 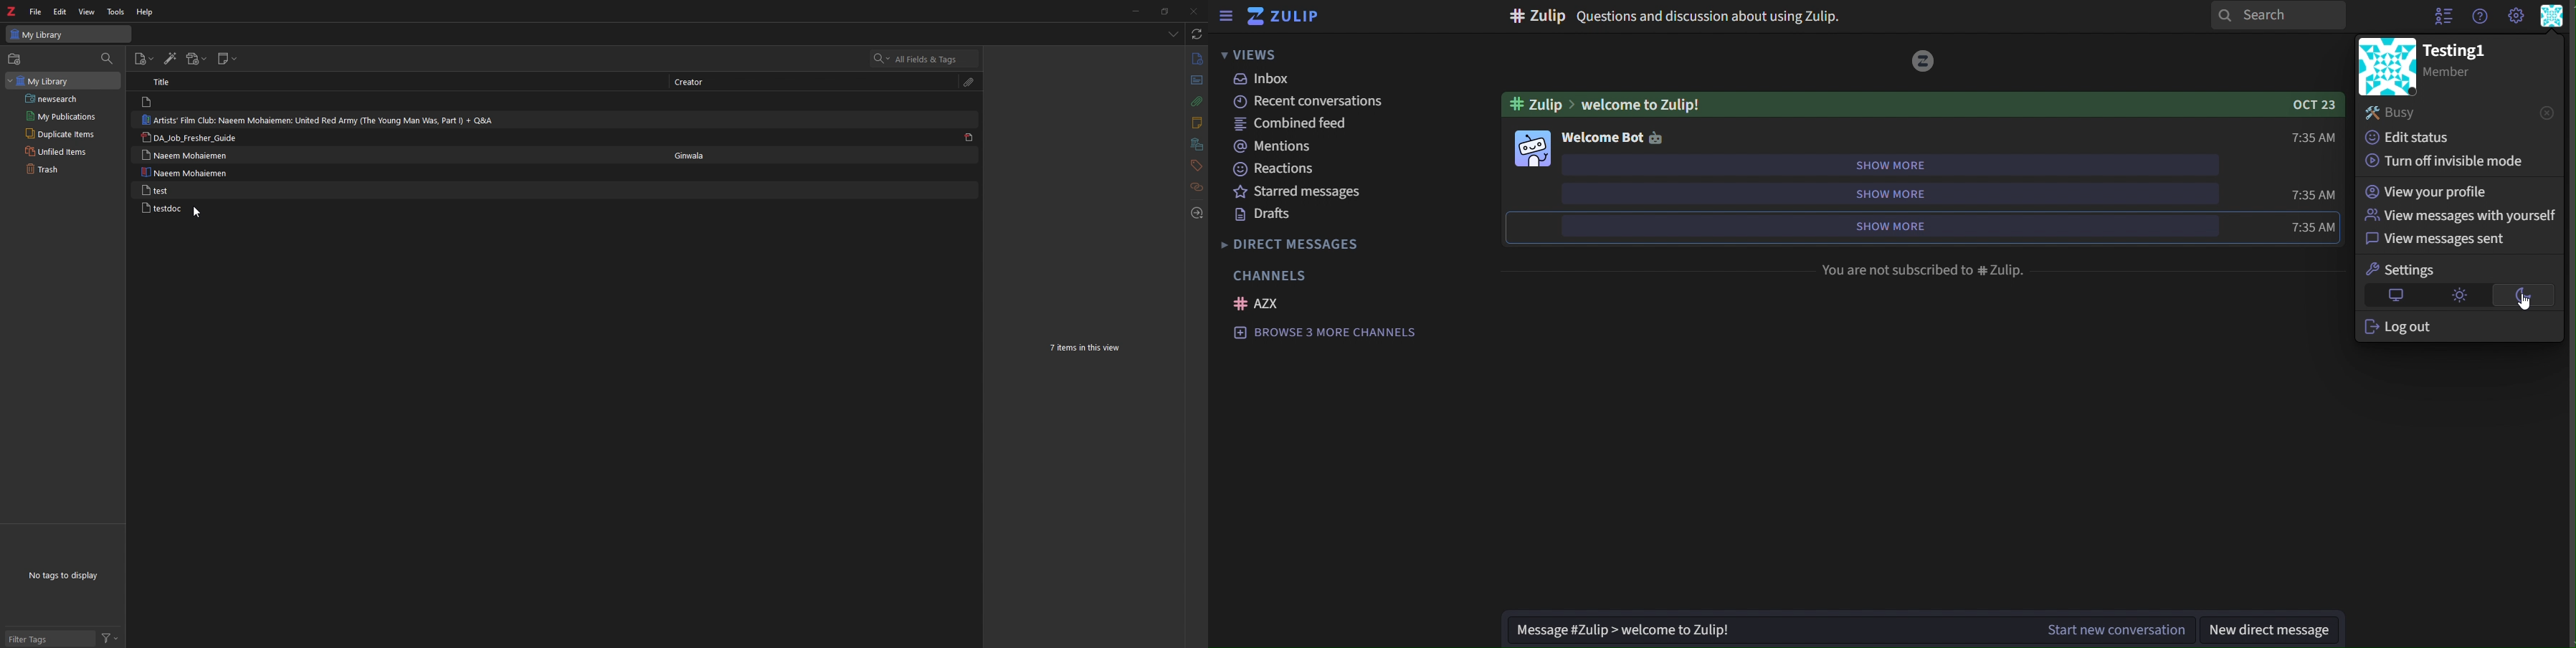 I want to click on search, so click(x=2279, y=15).